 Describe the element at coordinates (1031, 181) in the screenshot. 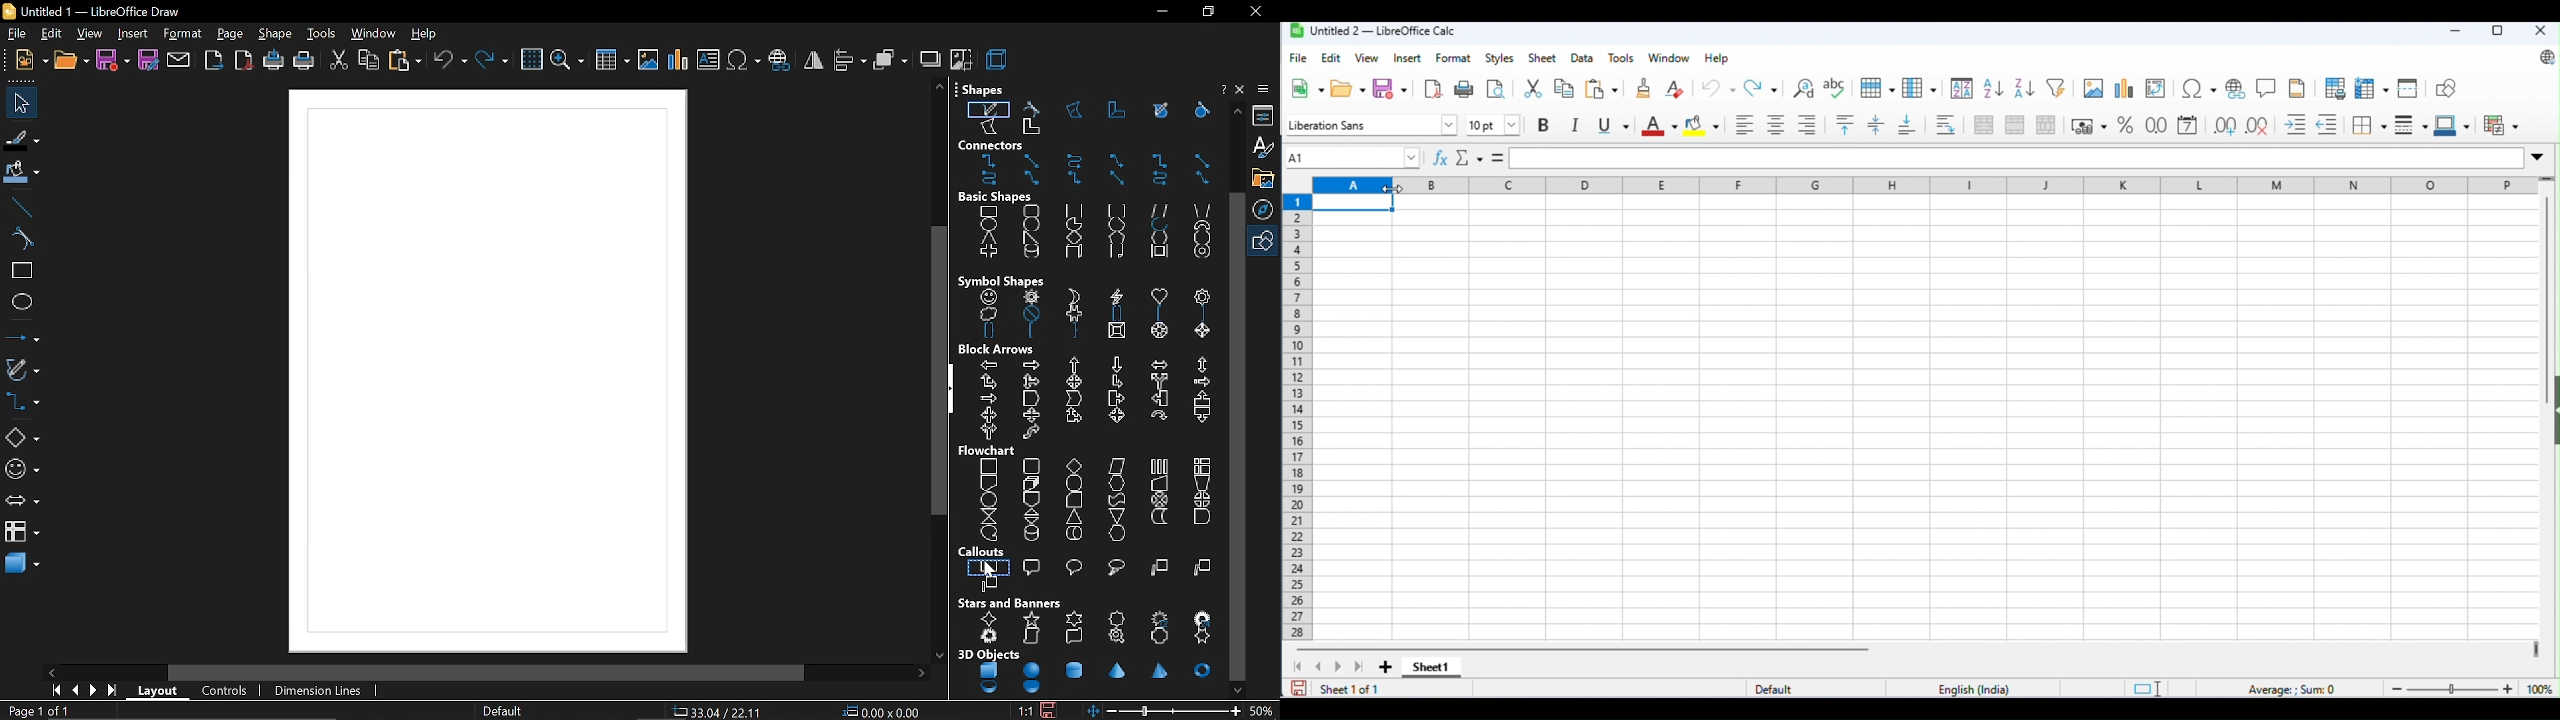

I see `line connector` at that location.